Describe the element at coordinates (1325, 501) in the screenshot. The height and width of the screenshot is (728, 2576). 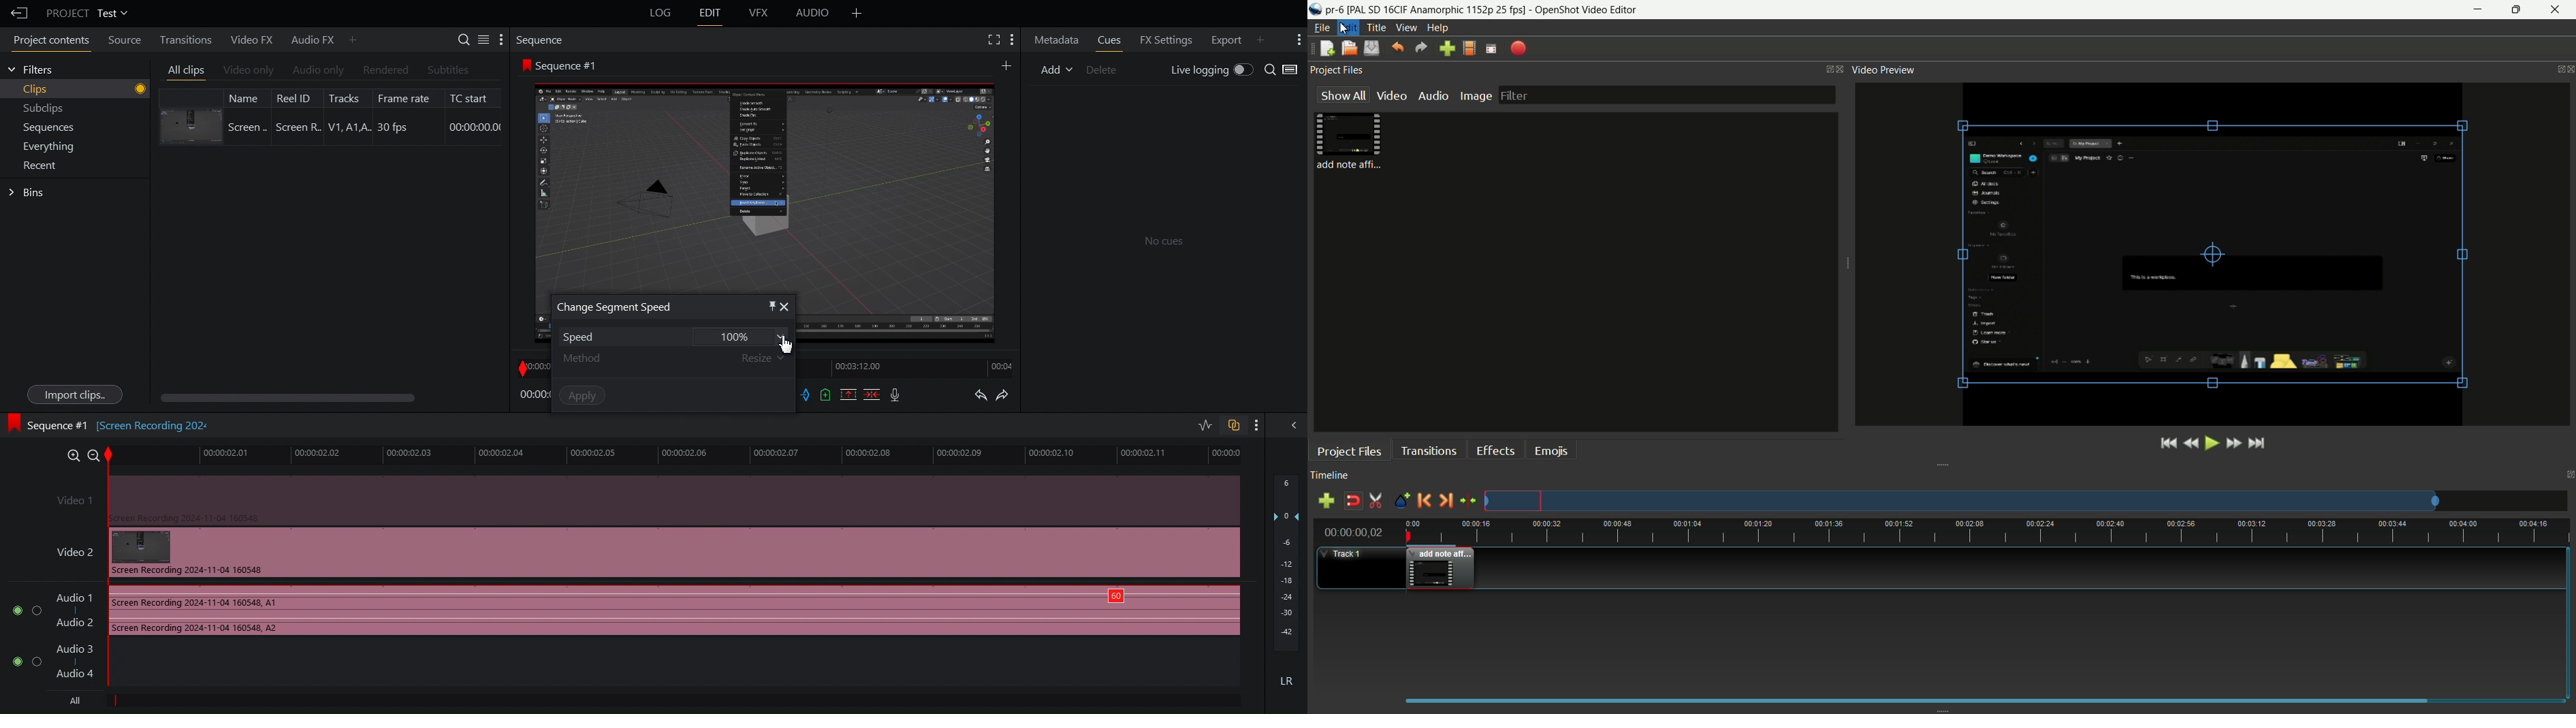
I see `add track` at that location.